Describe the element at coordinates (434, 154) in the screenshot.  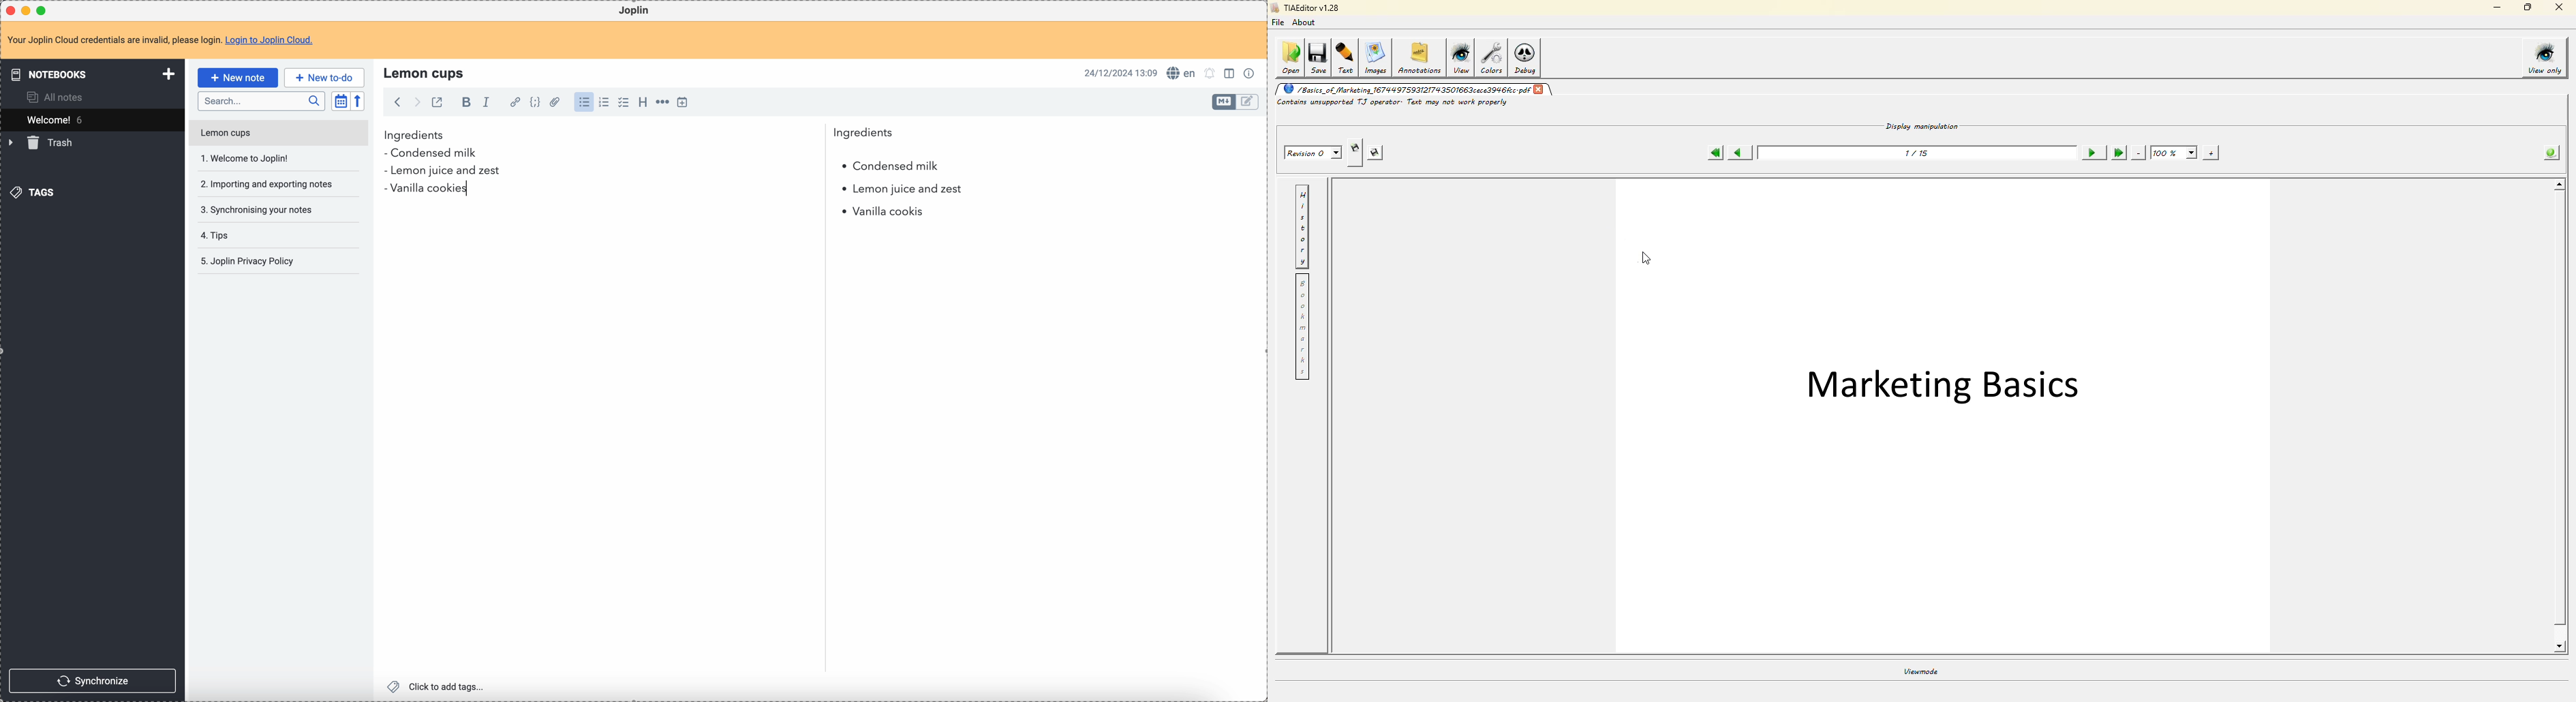
I see `condensed milk` at that location.